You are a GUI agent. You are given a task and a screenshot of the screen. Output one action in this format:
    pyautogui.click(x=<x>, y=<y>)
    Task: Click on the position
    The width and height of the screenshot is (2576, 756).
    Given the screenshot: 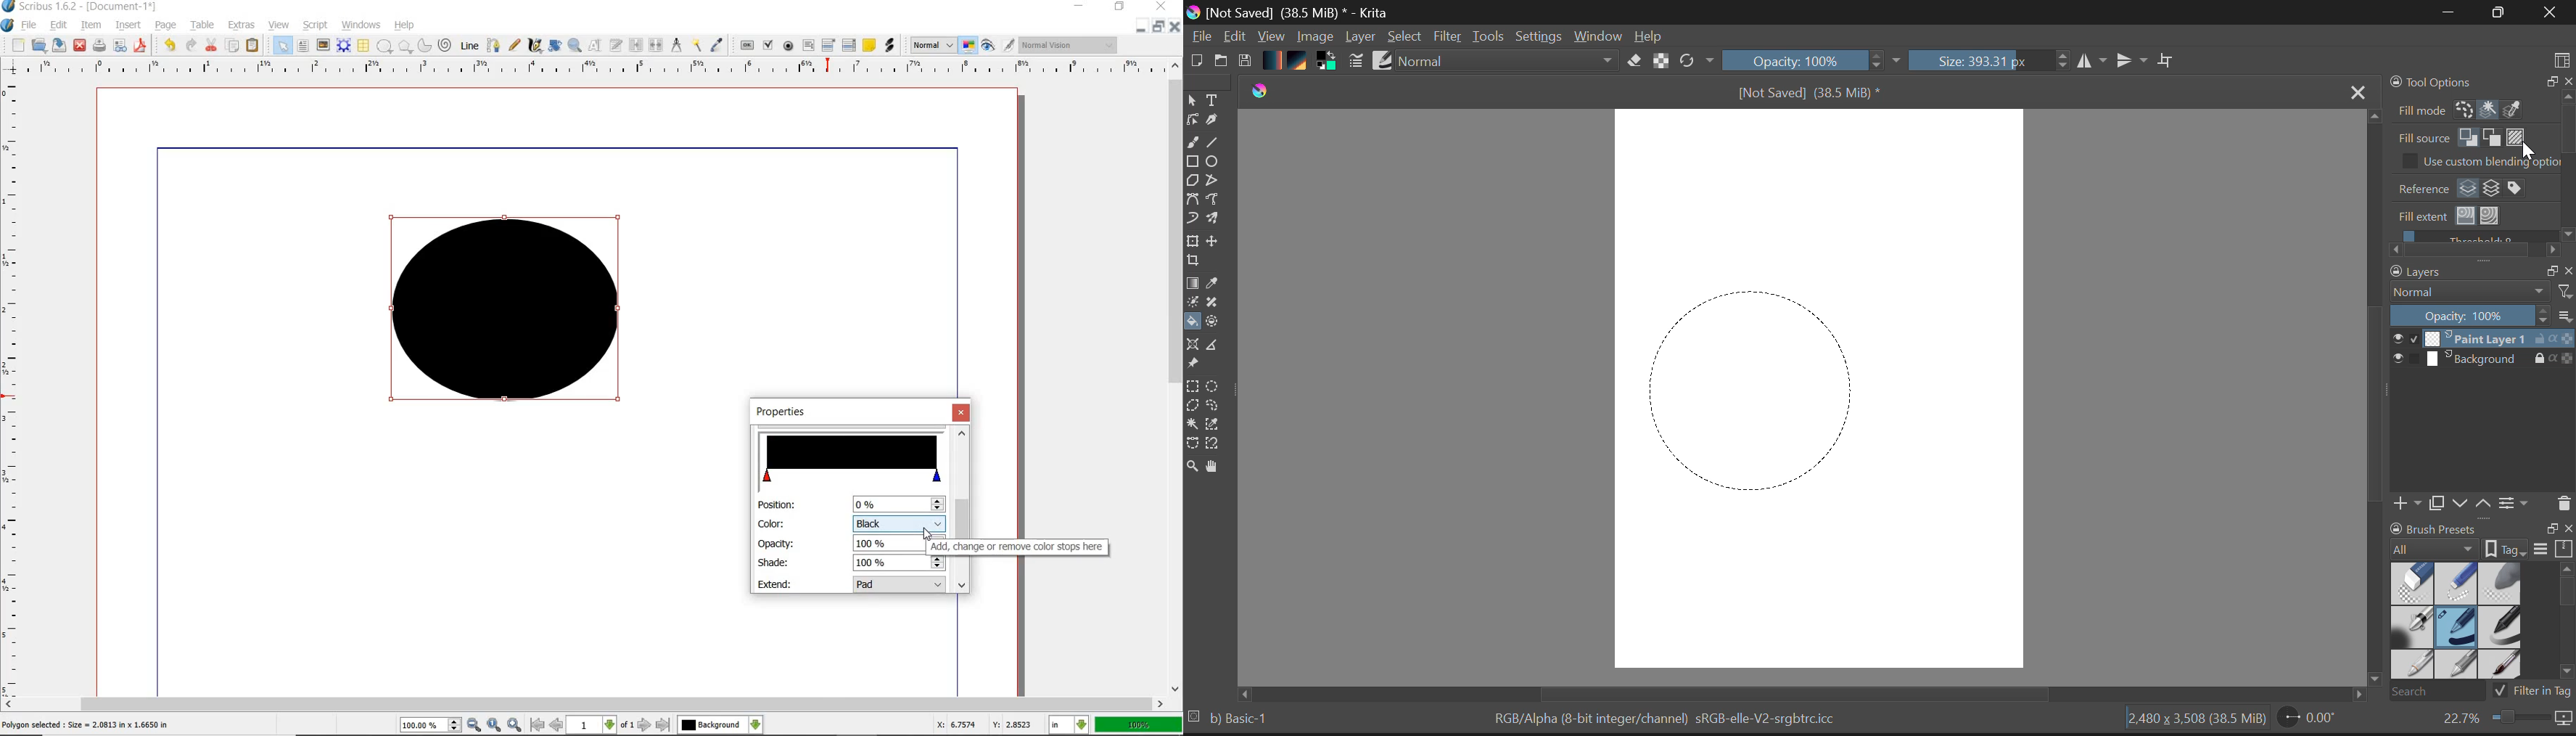 What is the action you would take?
    pyautogui.click(x=776, y=505)
    